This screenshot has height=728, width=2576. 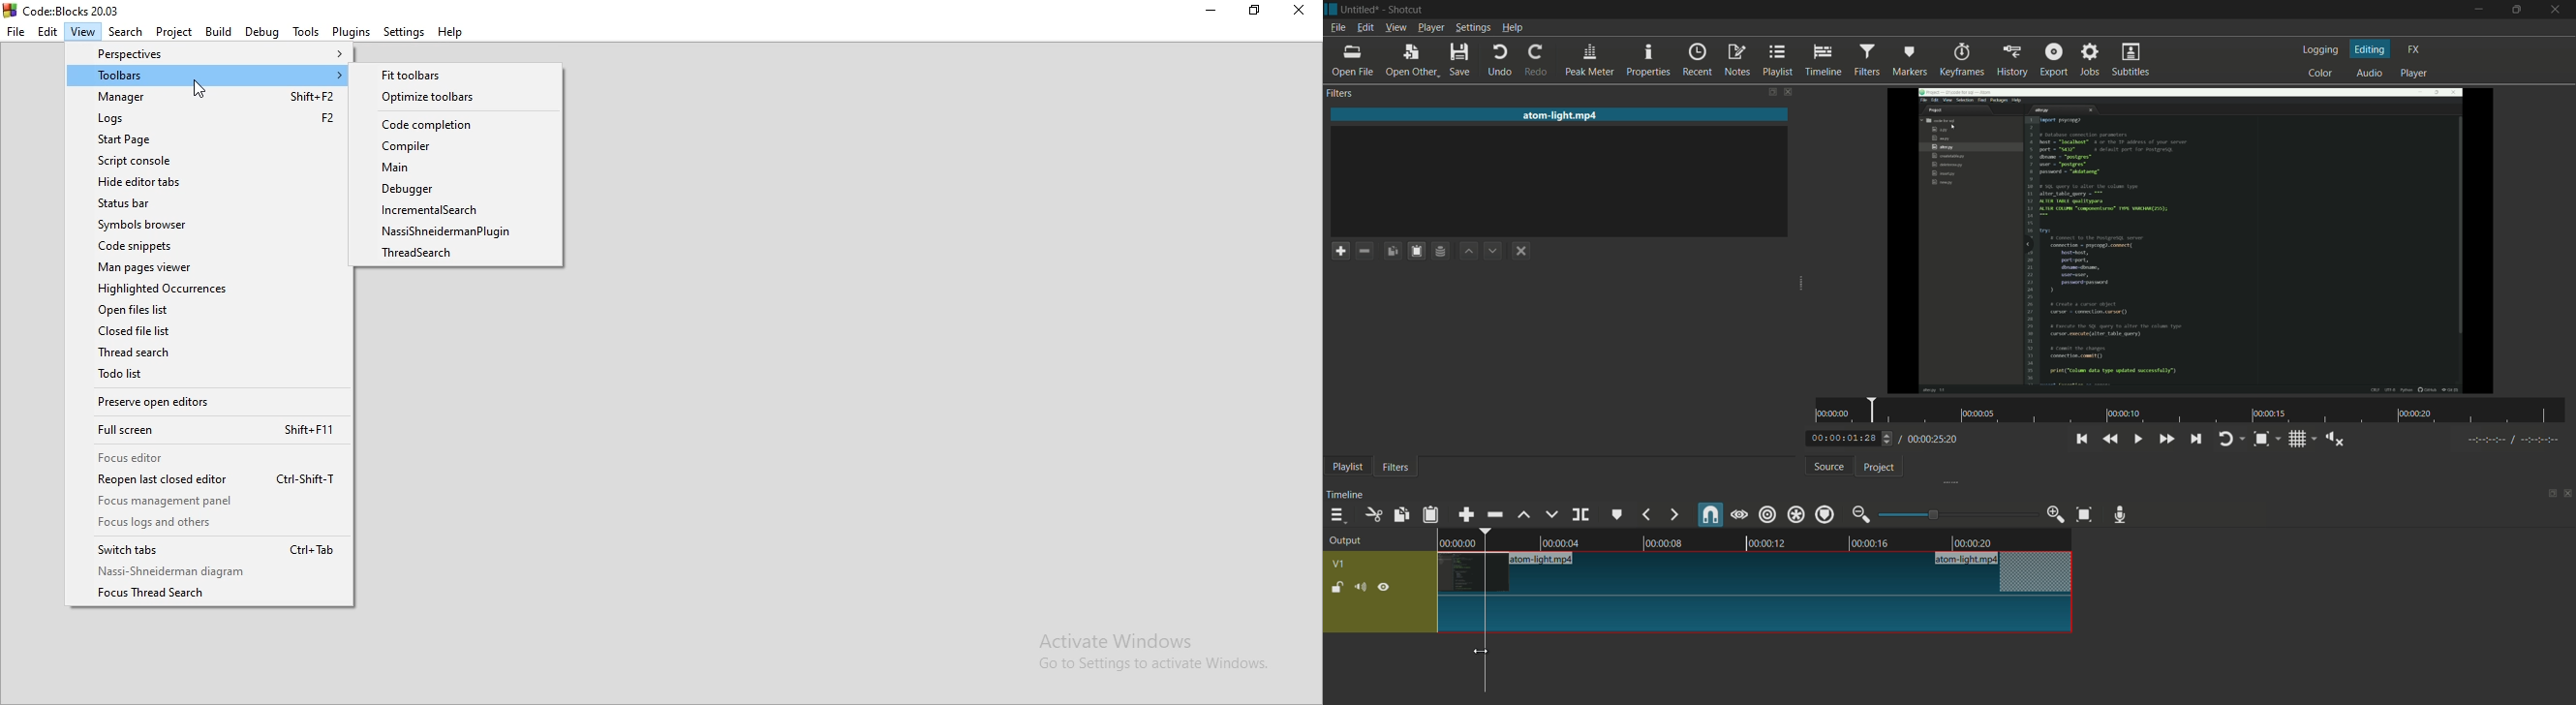 What do you see at coordinates (1374, 514) in the screenshot?
I see `cut` at bounding box center [1374, 514].